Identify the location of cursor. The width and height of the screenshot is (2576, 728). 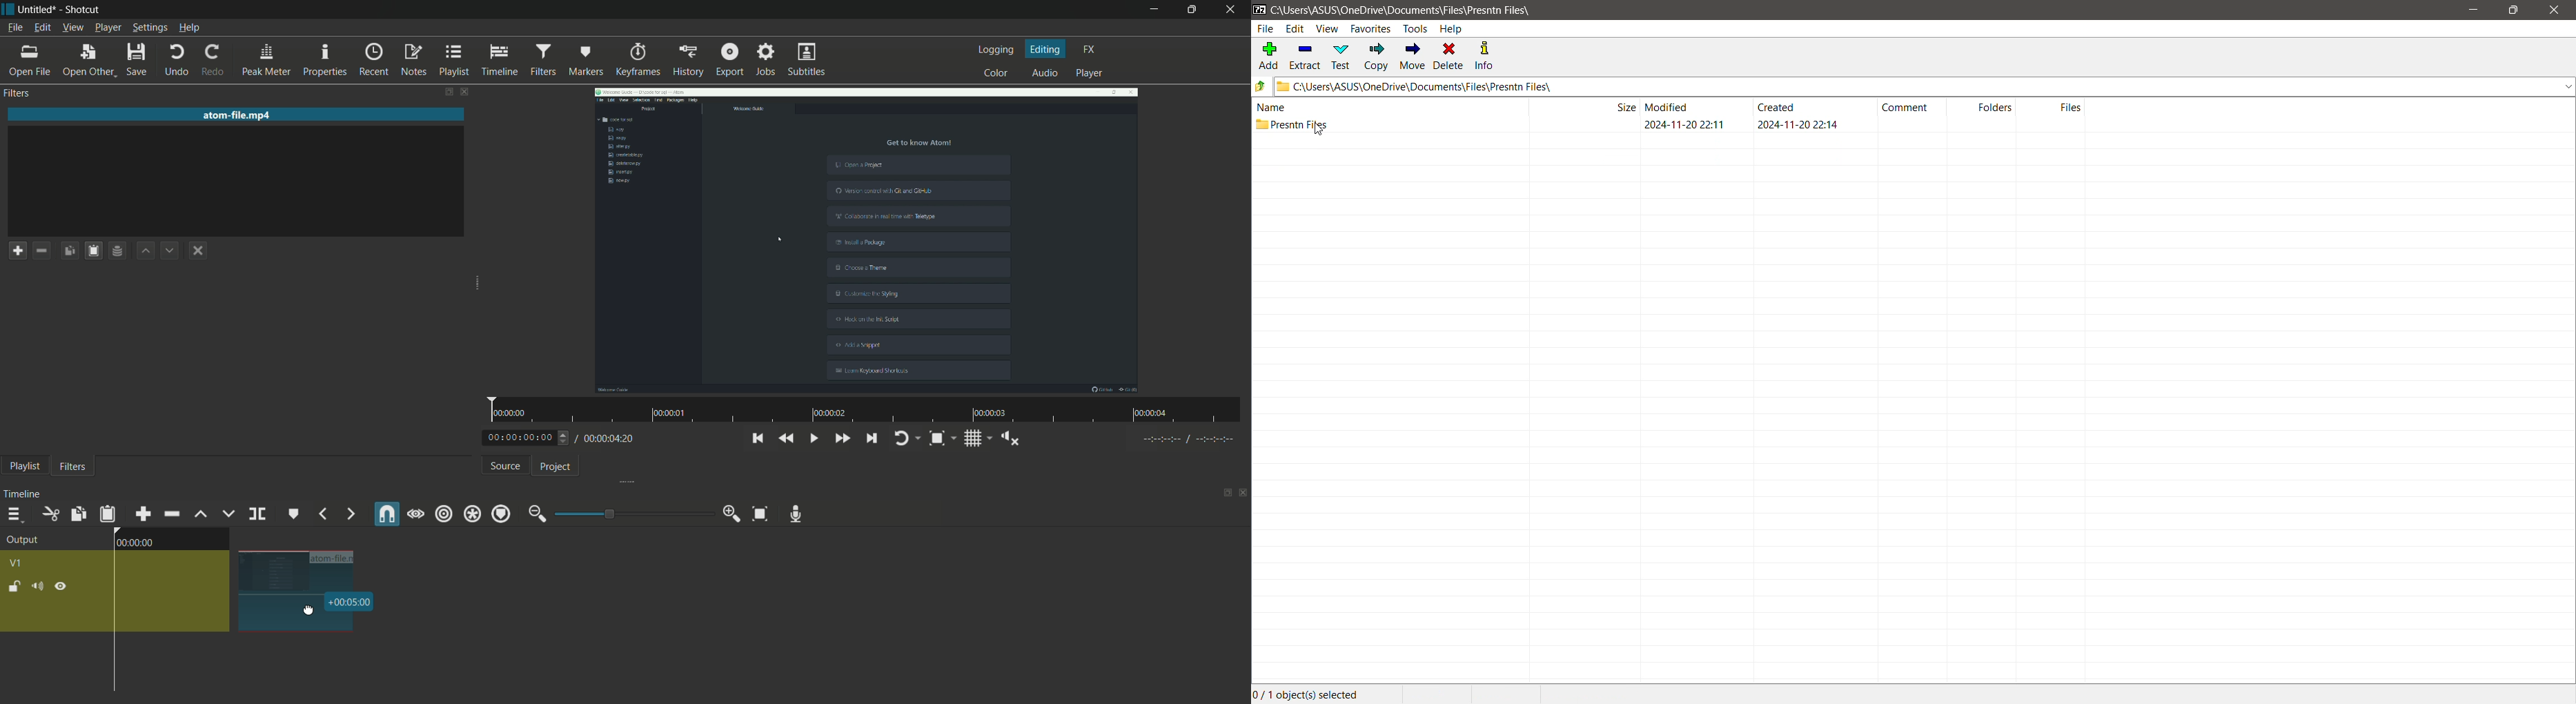
(1319, 129).